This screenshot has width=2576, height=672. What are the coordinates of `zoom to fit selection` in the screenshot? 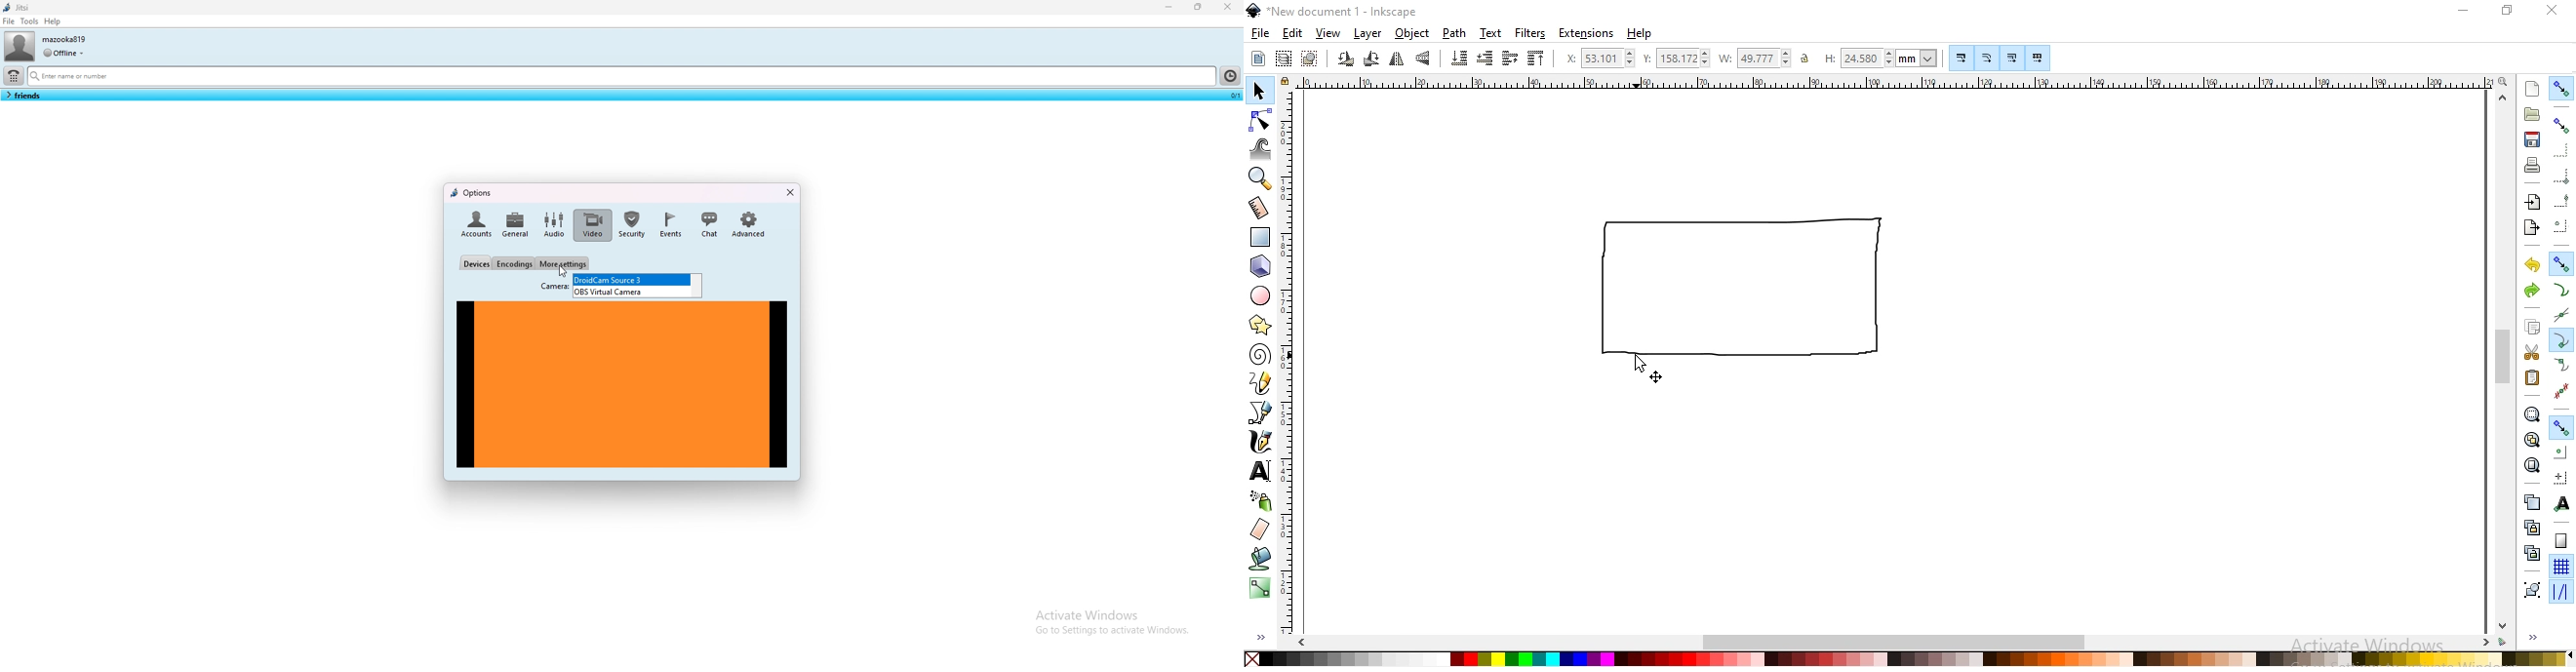 It's located at (2531, 414).